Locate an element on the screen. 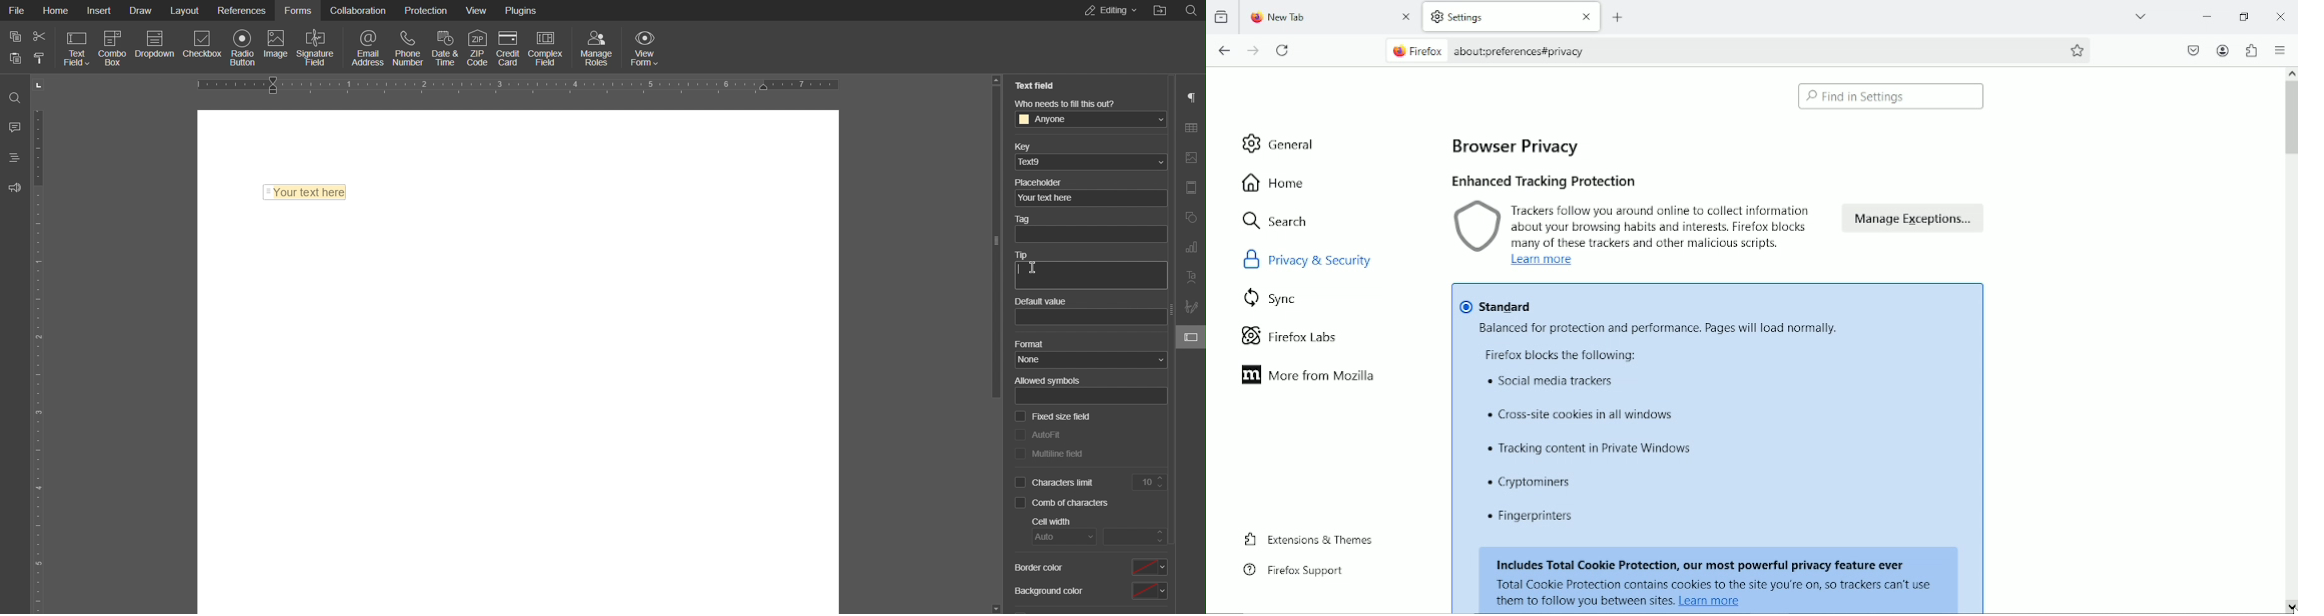 The width and height of the screenshot is (2324, 616). Collaboration is located at coordinates (359, 9).